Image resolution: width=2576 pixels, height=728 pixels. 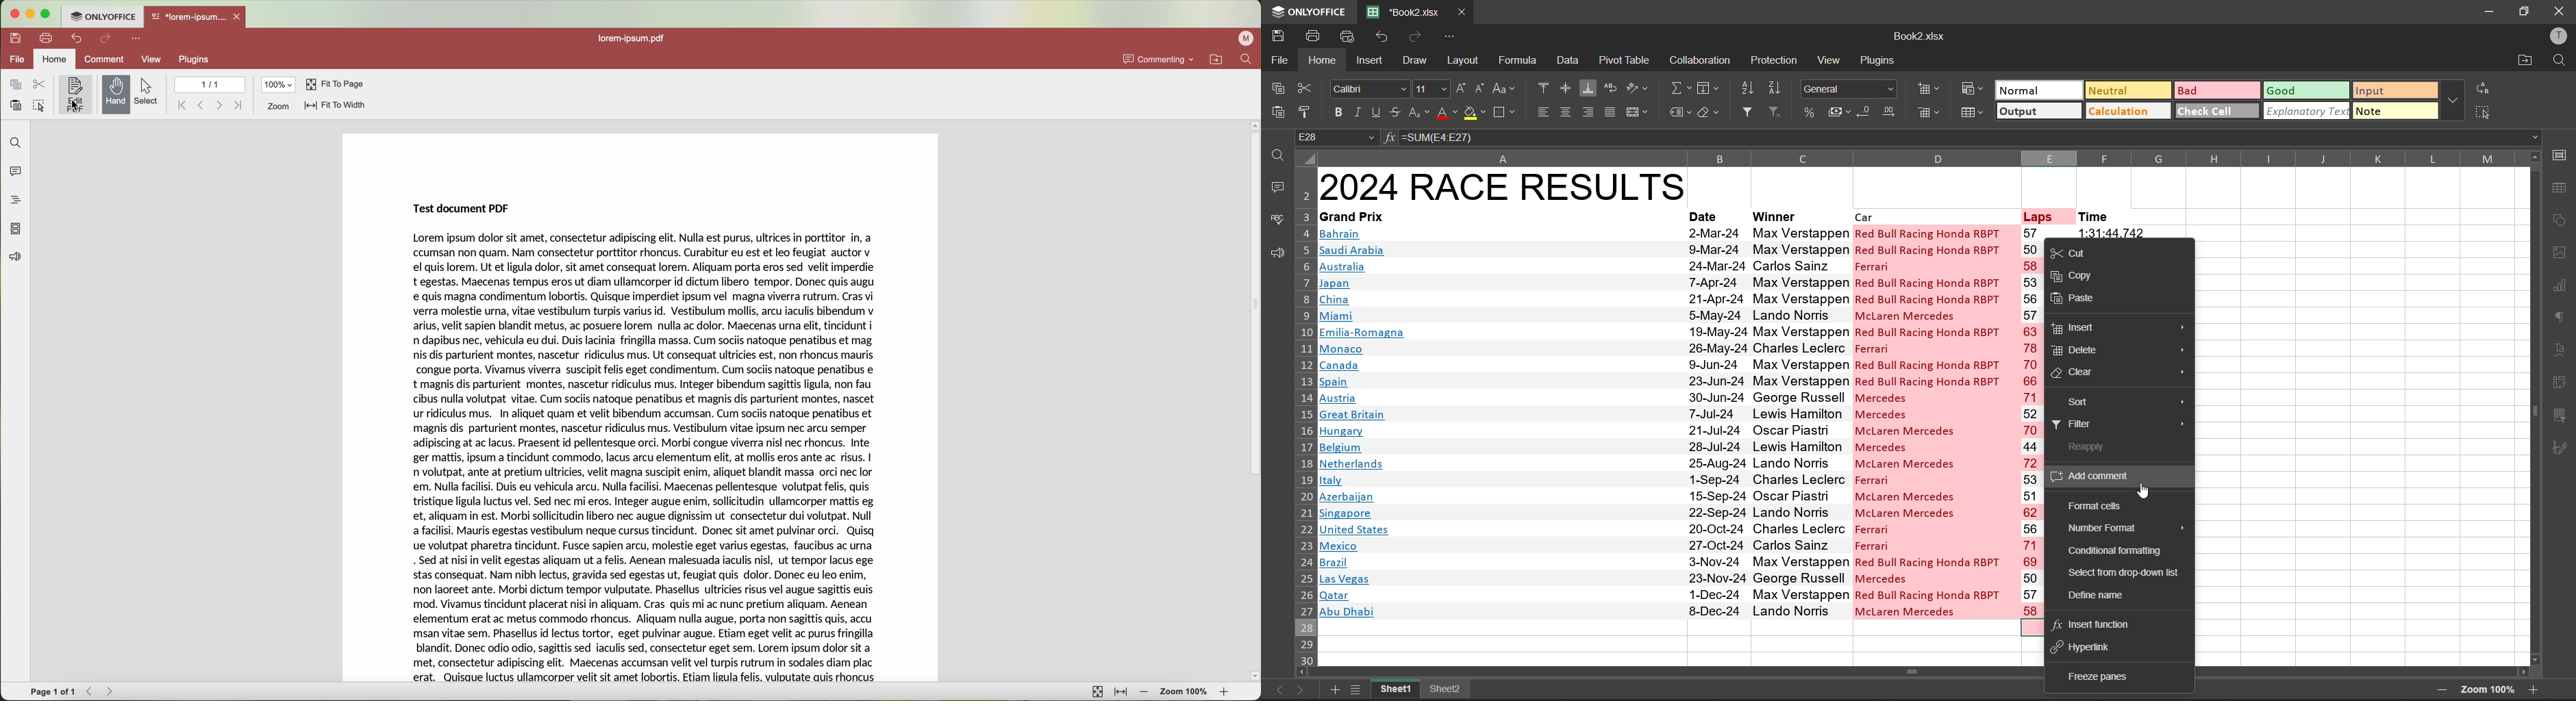 What do you see at coordinates (1302, 689) in the screenshot?
I see `next` at bounding box center [1302, 689].